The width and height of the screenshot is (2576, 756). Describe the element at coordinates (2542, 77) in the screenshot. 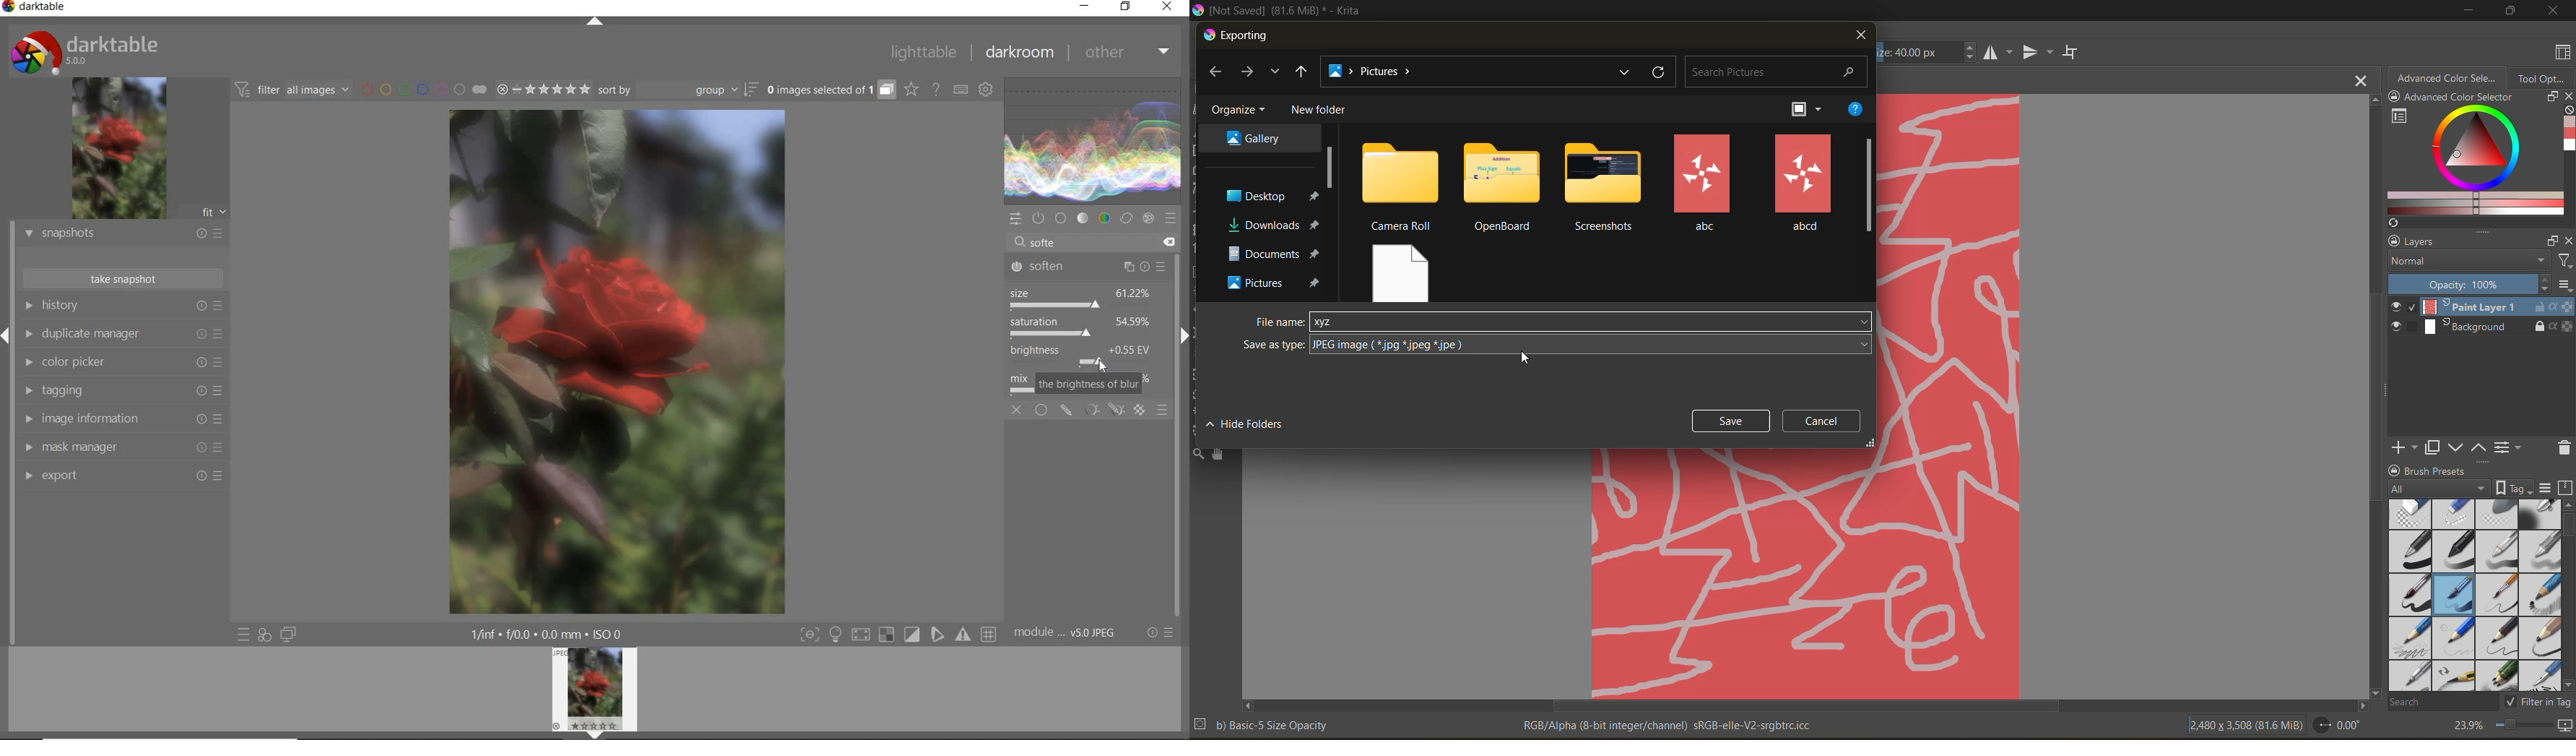

I see `tool options` at that location.